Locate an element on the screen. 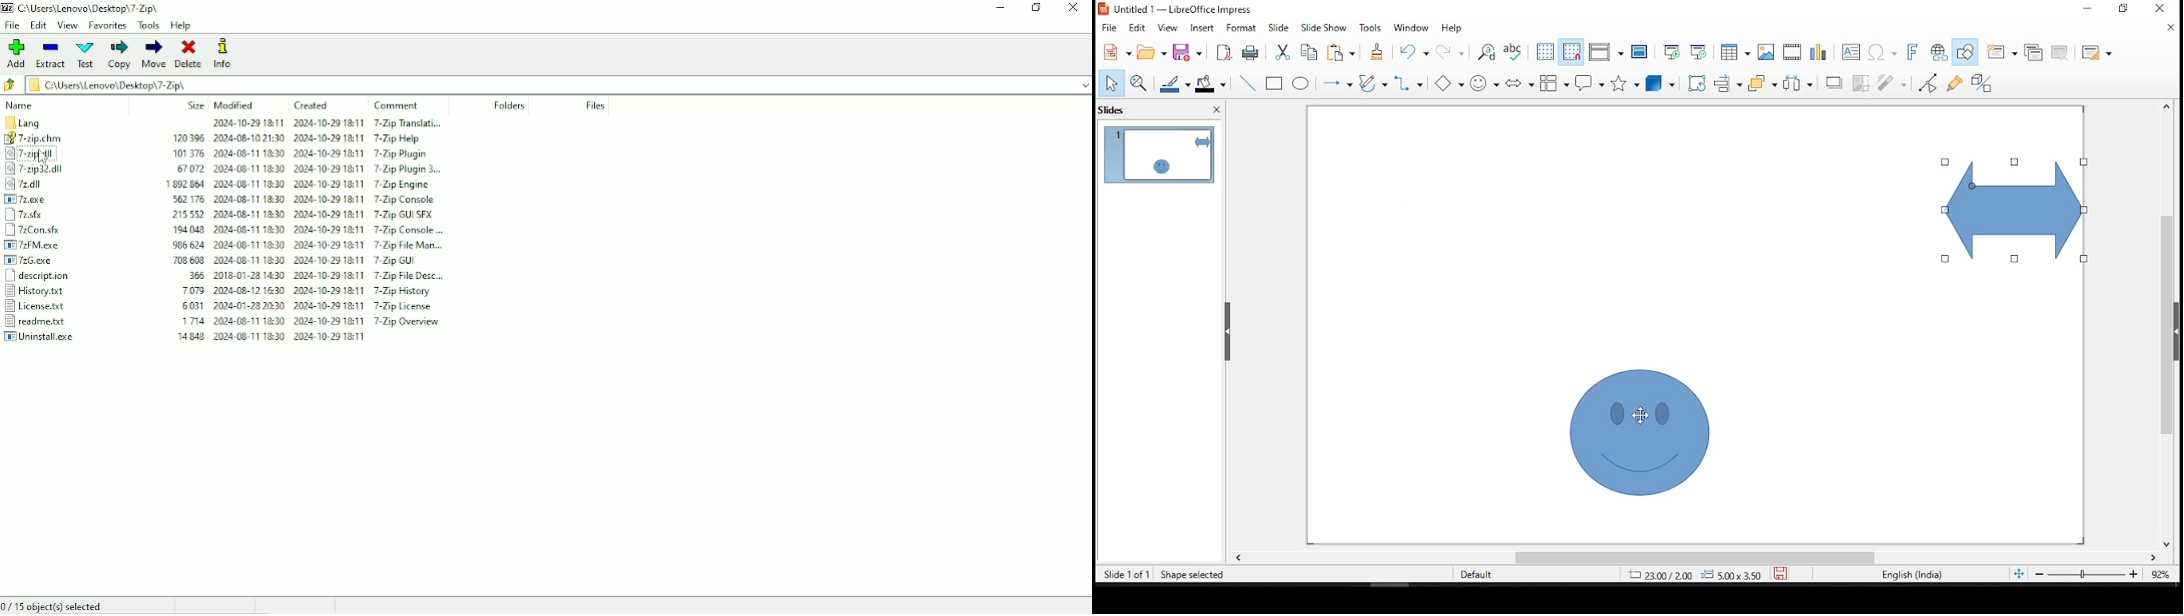 The image size is (2184, 616). shadow is located at coordinates (1831, 84).